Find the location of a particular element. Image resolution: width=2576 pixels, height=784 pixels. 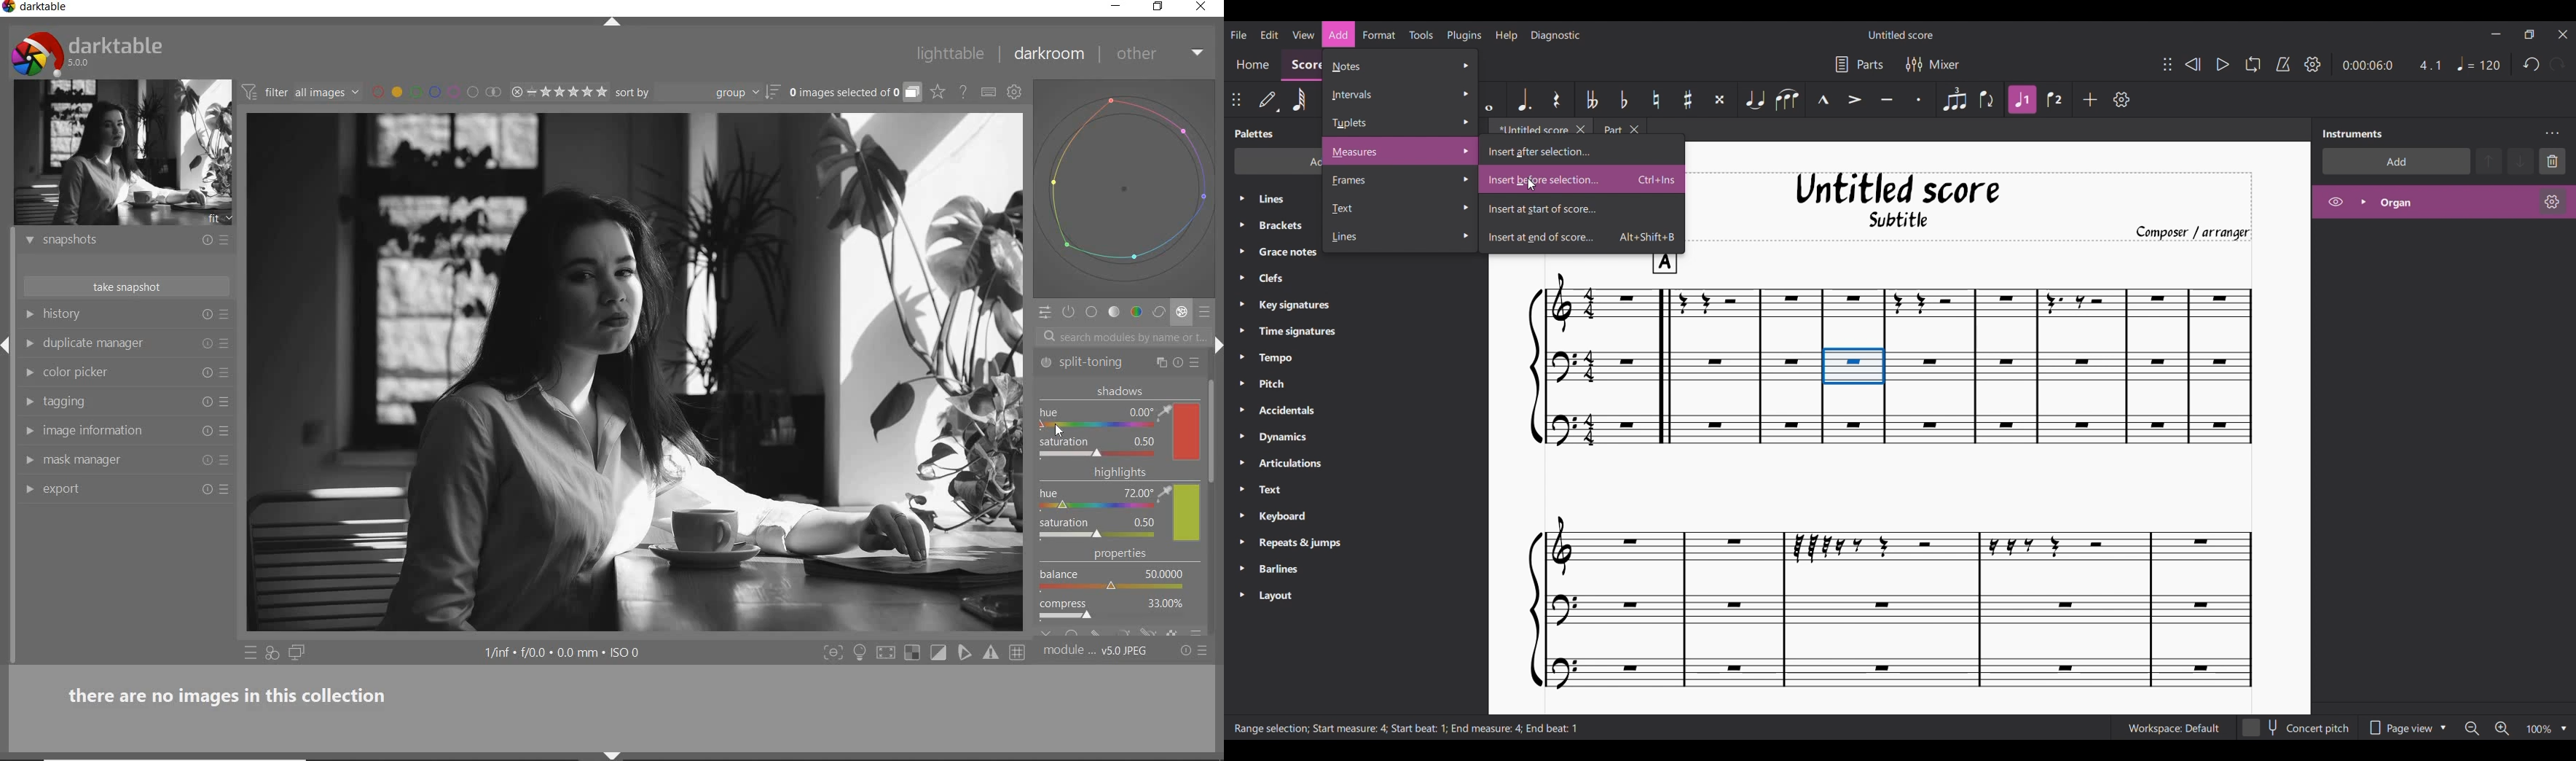

open online help is located at coordinates (963, 91).